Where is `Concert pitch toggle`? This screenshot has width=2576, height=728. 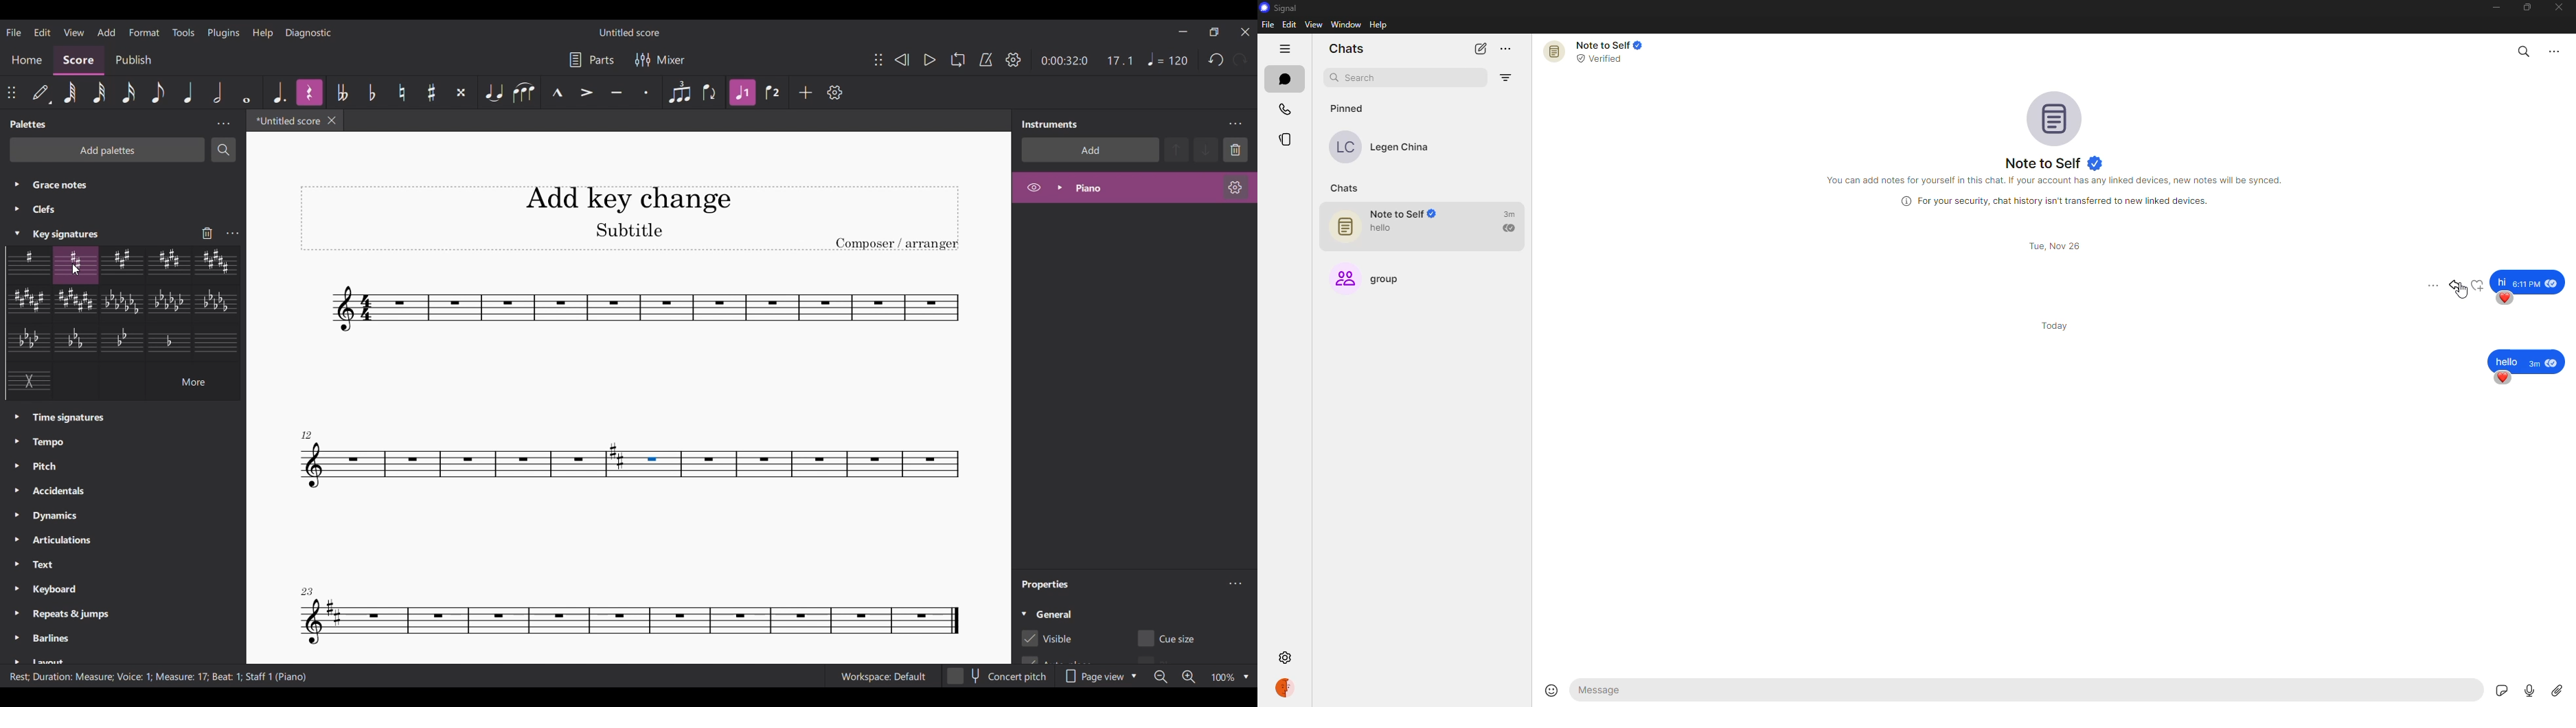 Concert pitch toggle is located at coordinates (997, 677).